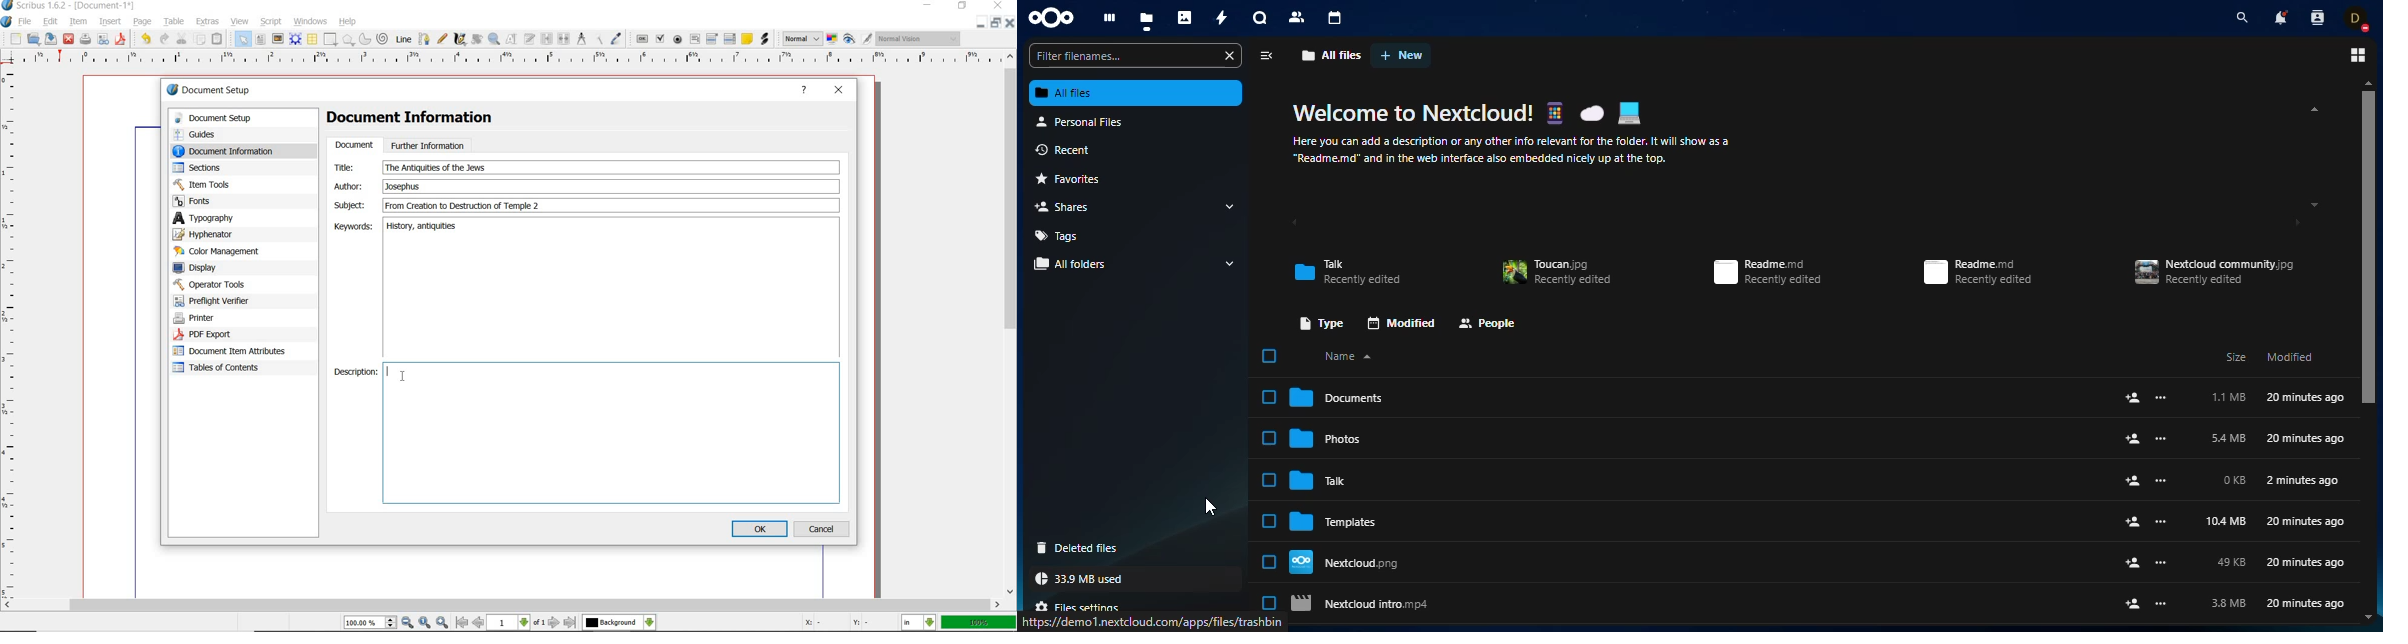 The height and width of the screenshot is (644, 2408). Describe the element at coordinates (802, 39) in the screenshot. I see `select image preview mode` at that location.